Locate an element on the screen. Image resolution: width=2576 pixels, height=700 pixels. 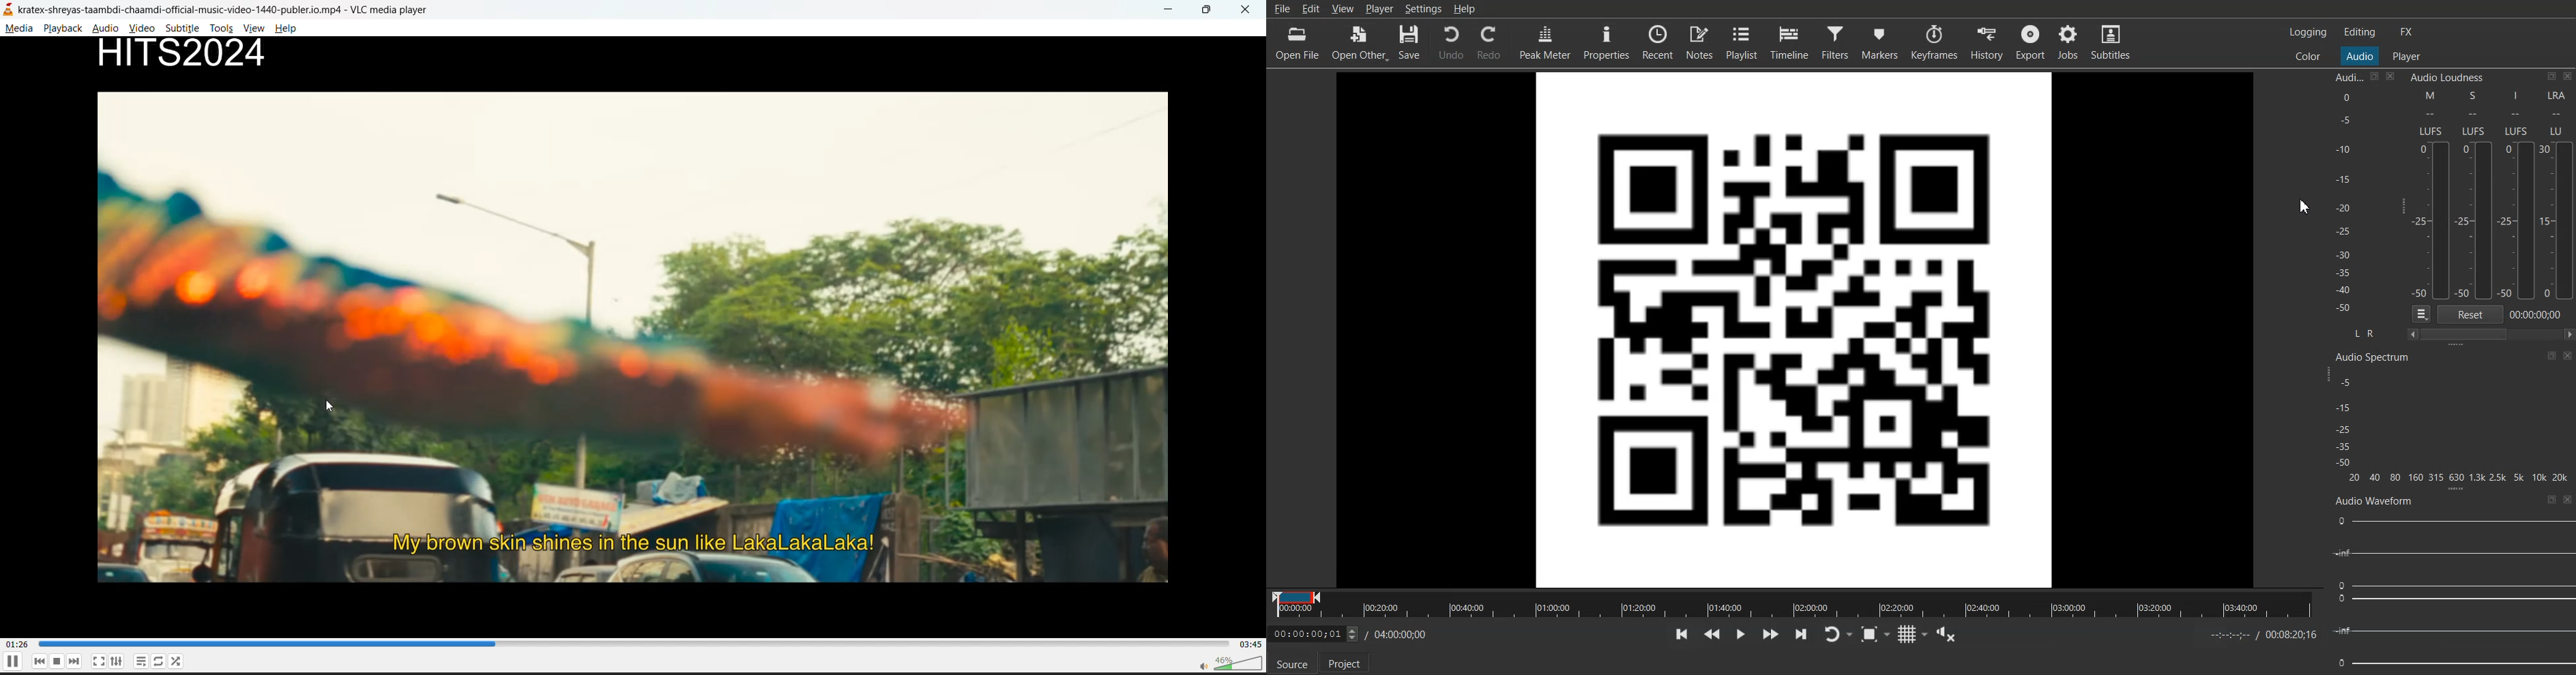
Audio Waveform is located at coordinates (2452, 592).